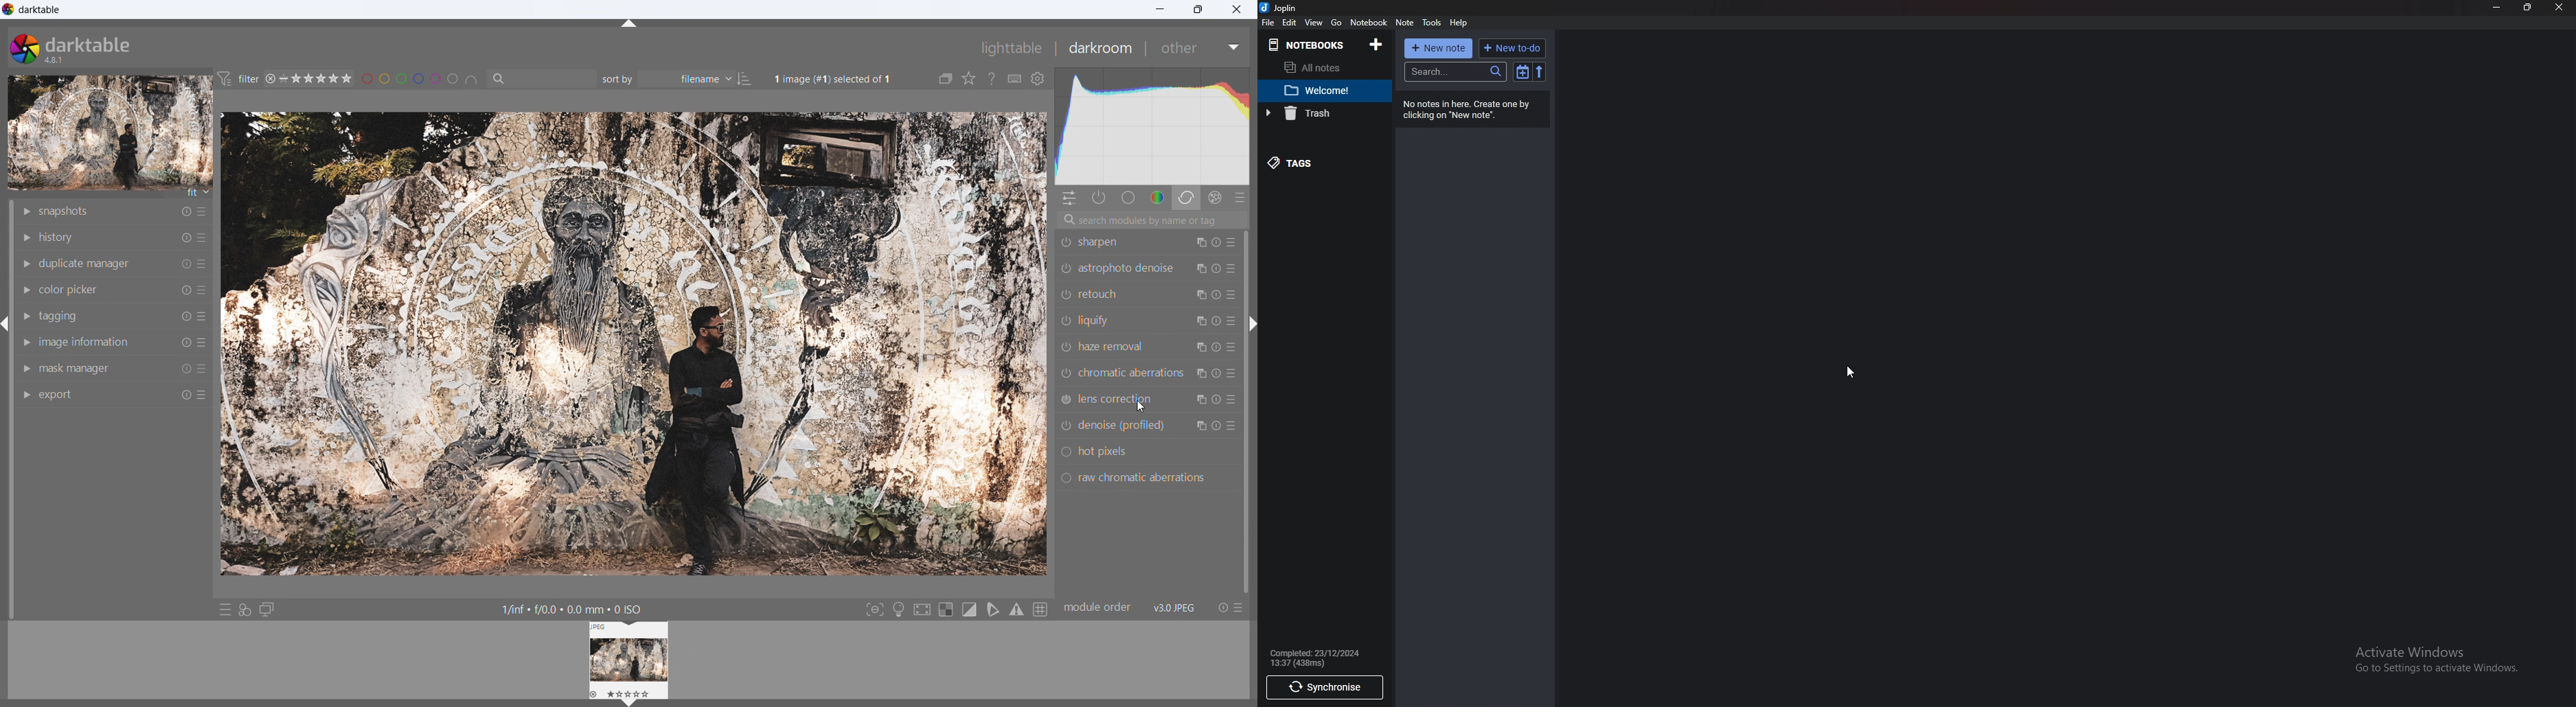  Describe the element at coordinates (1454, 72) in the screenshot. I see `search` at that location.